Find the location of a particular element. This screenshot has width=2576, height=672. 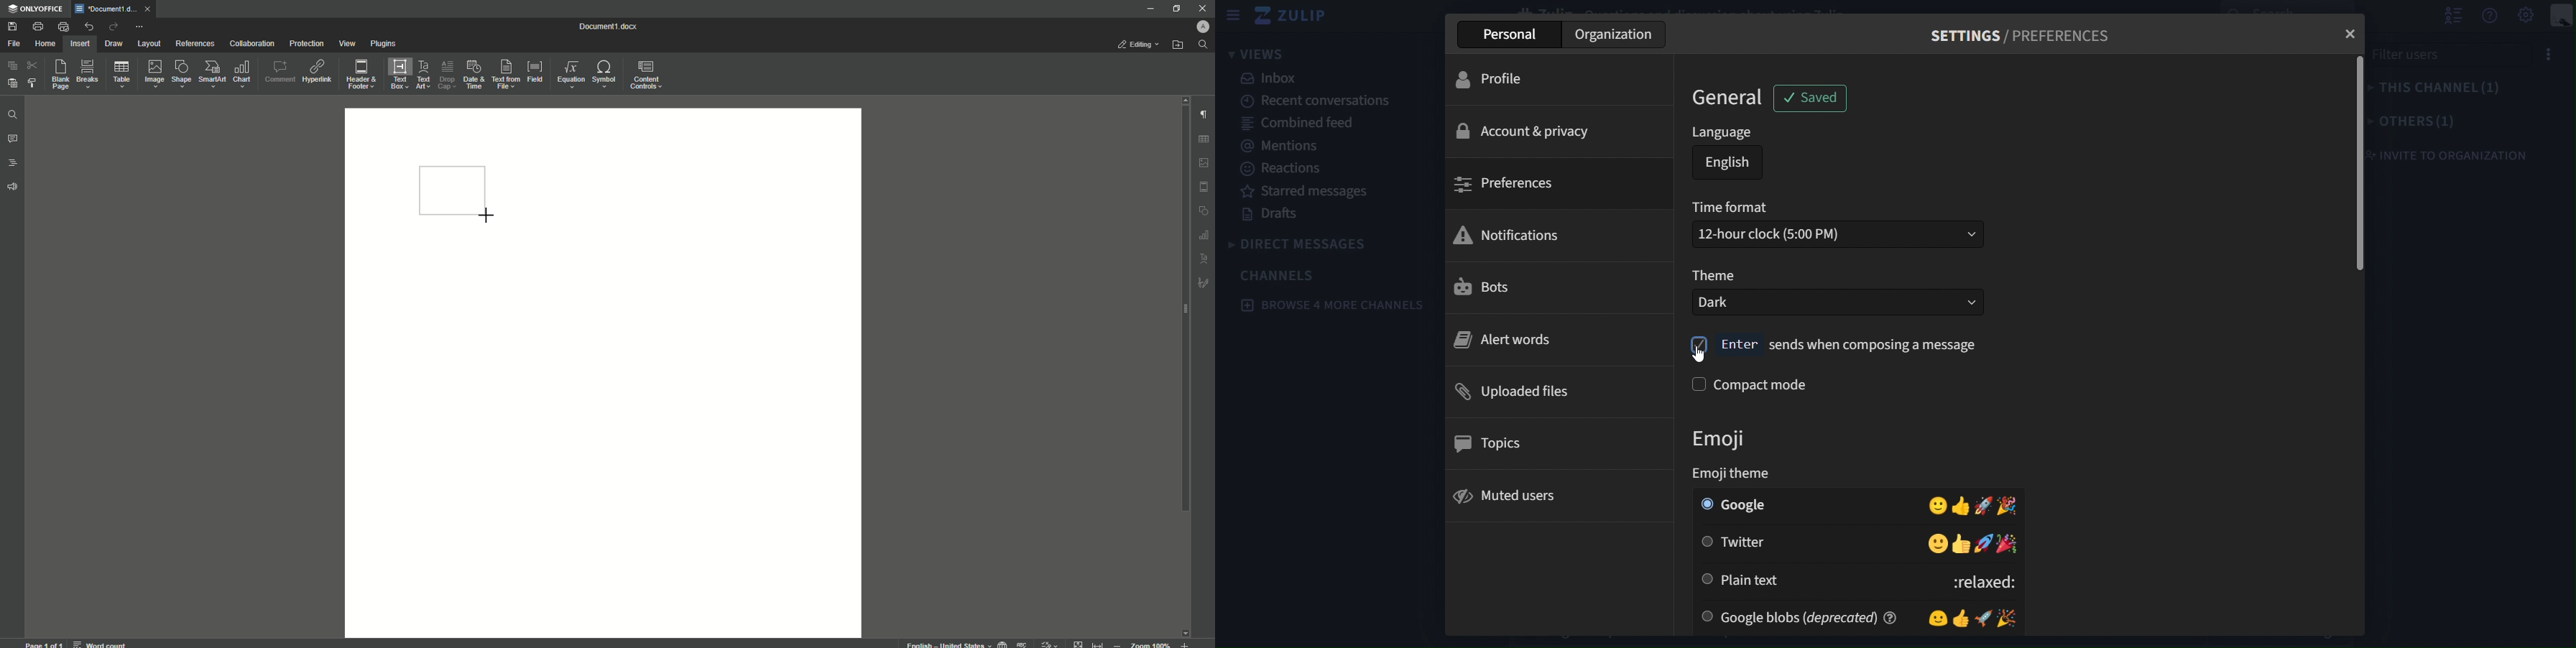

account &privacy is located at coordinates (1561, 128).